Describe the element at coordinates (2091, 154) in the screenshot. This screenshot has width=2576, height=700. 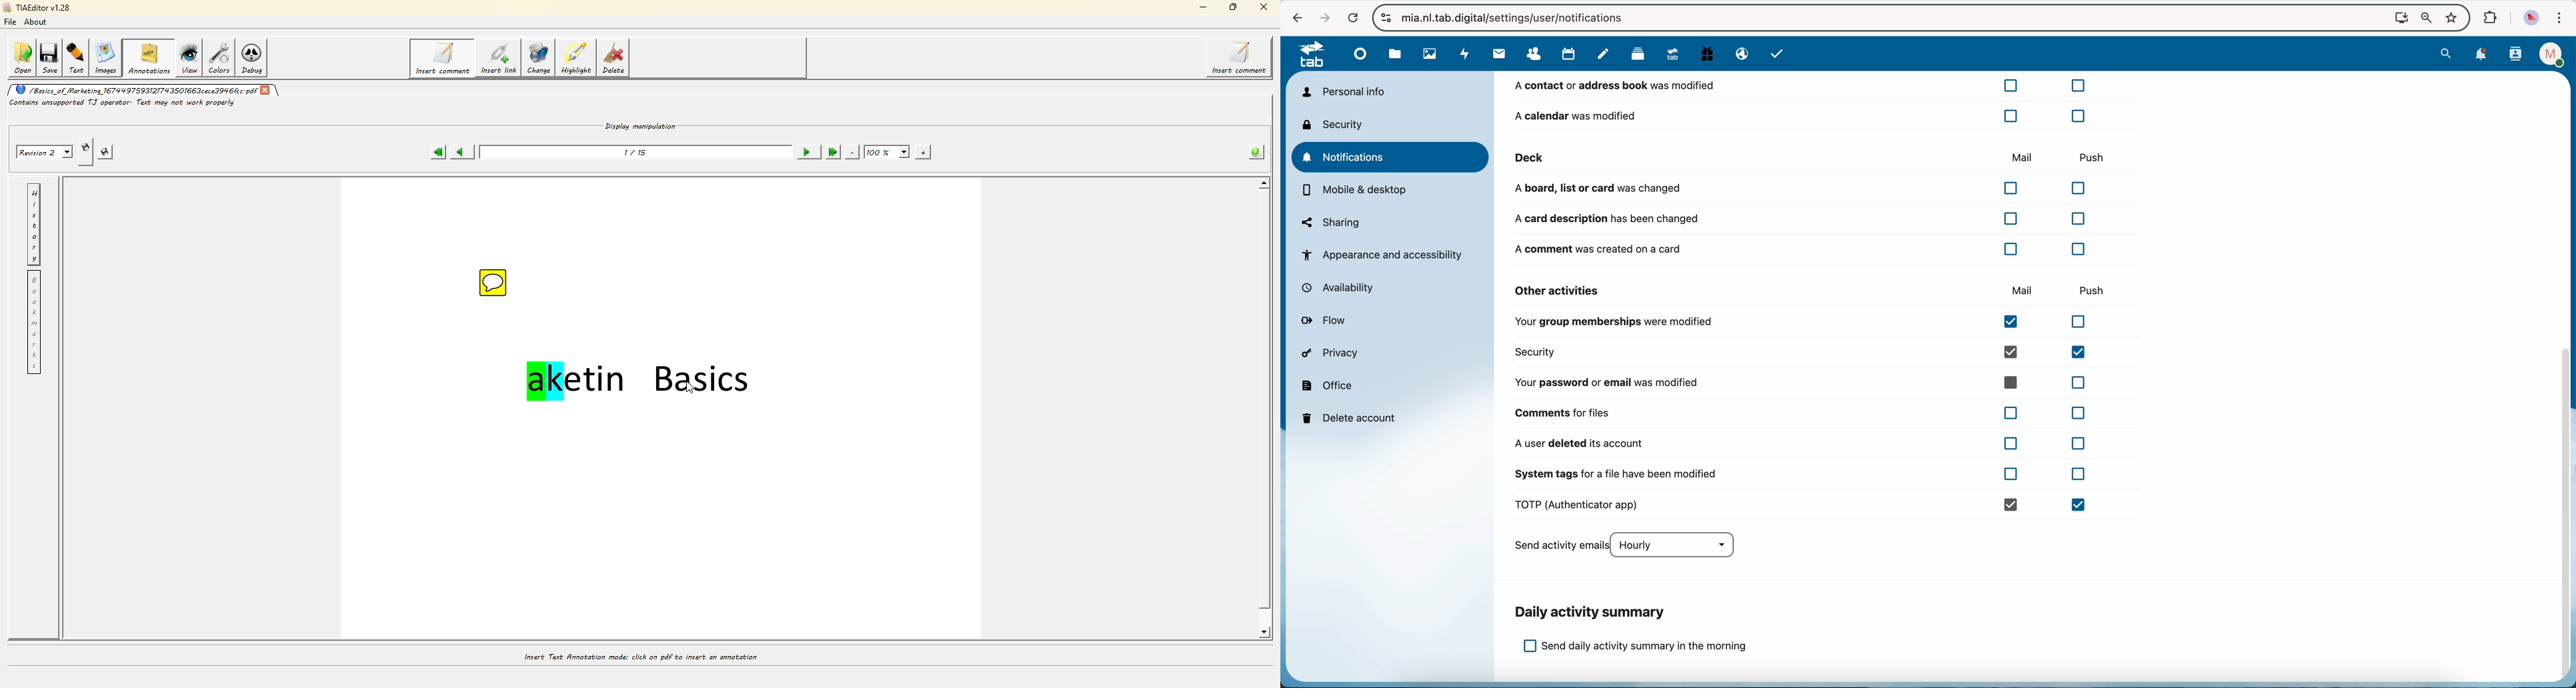
I see `push` at that location.